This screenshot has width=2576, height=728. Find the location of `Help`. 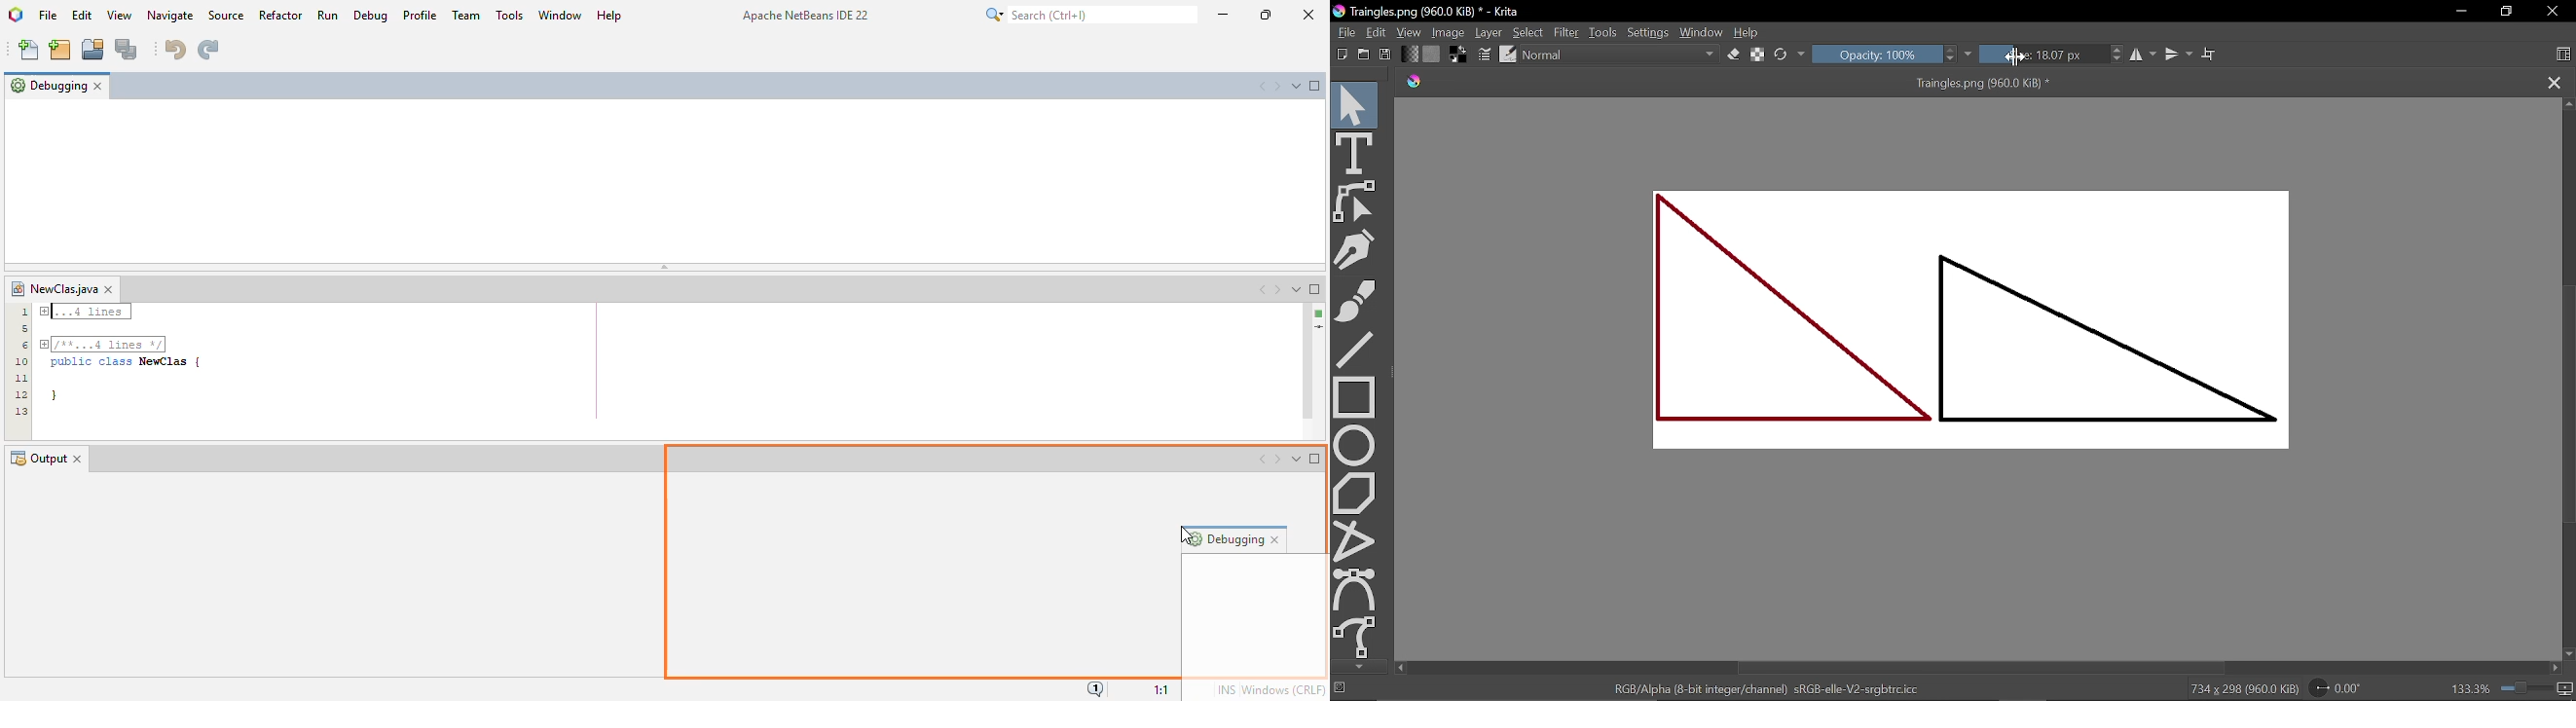

Help is located at coordinates (1747, 33).